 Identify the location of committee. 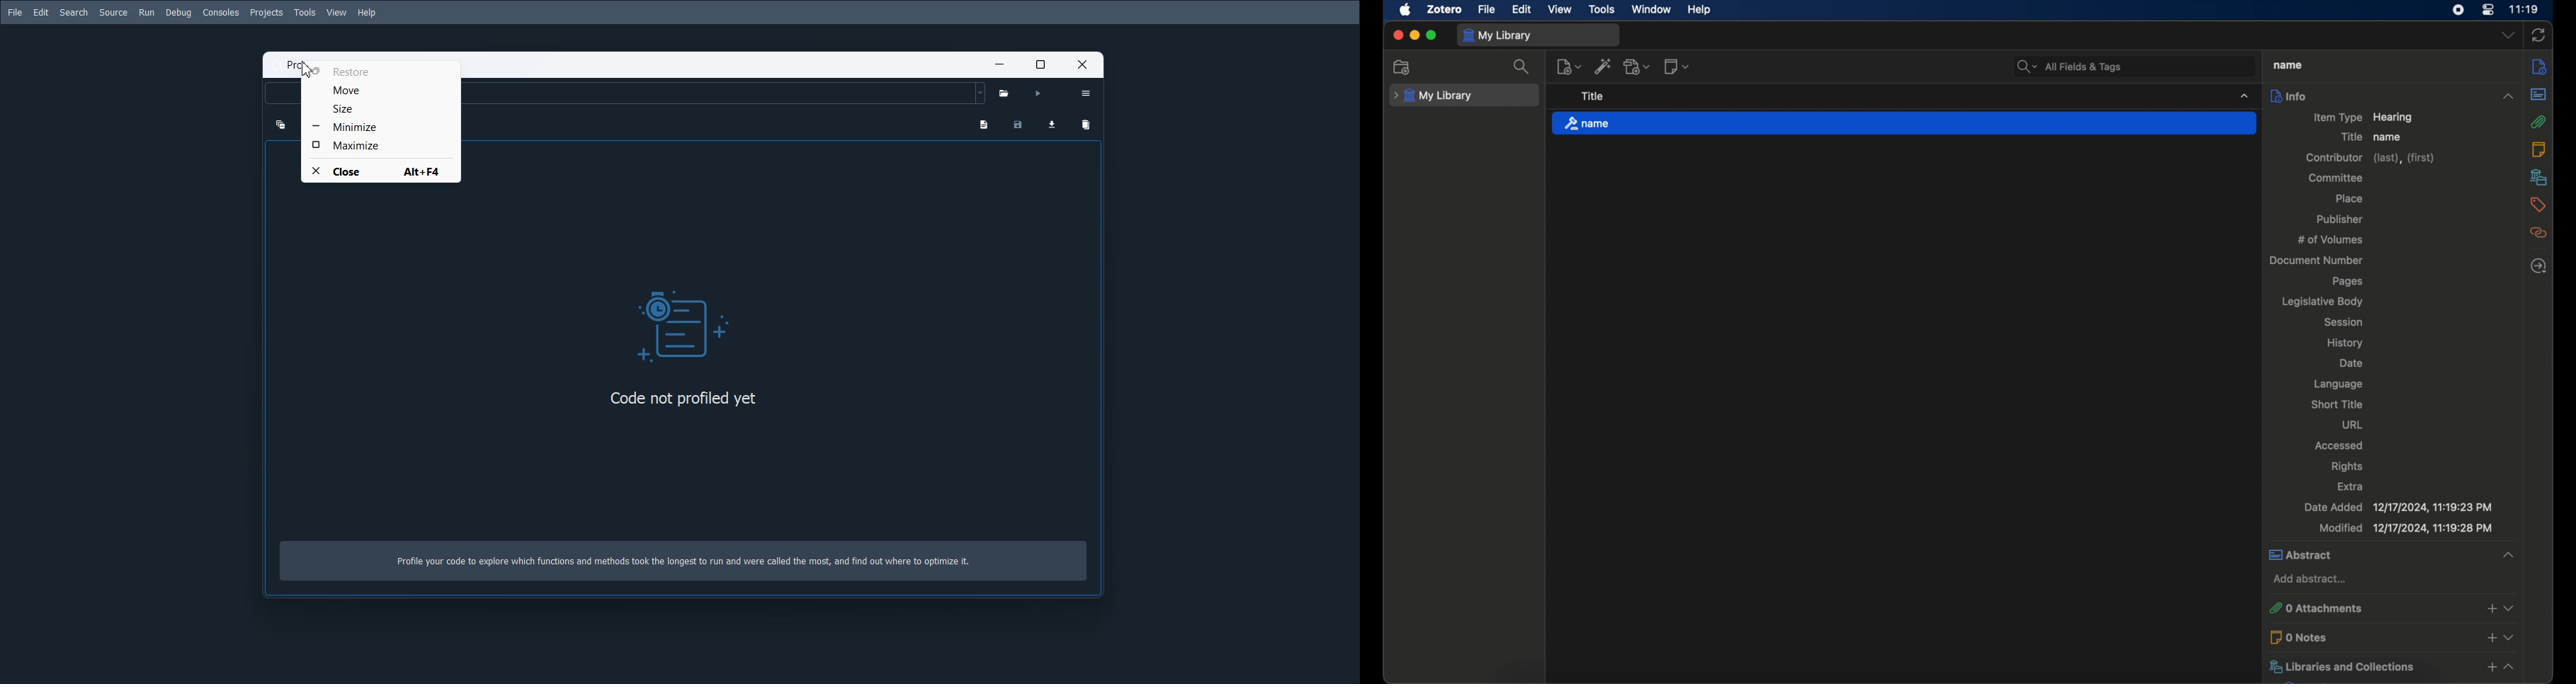
(2336, 177).